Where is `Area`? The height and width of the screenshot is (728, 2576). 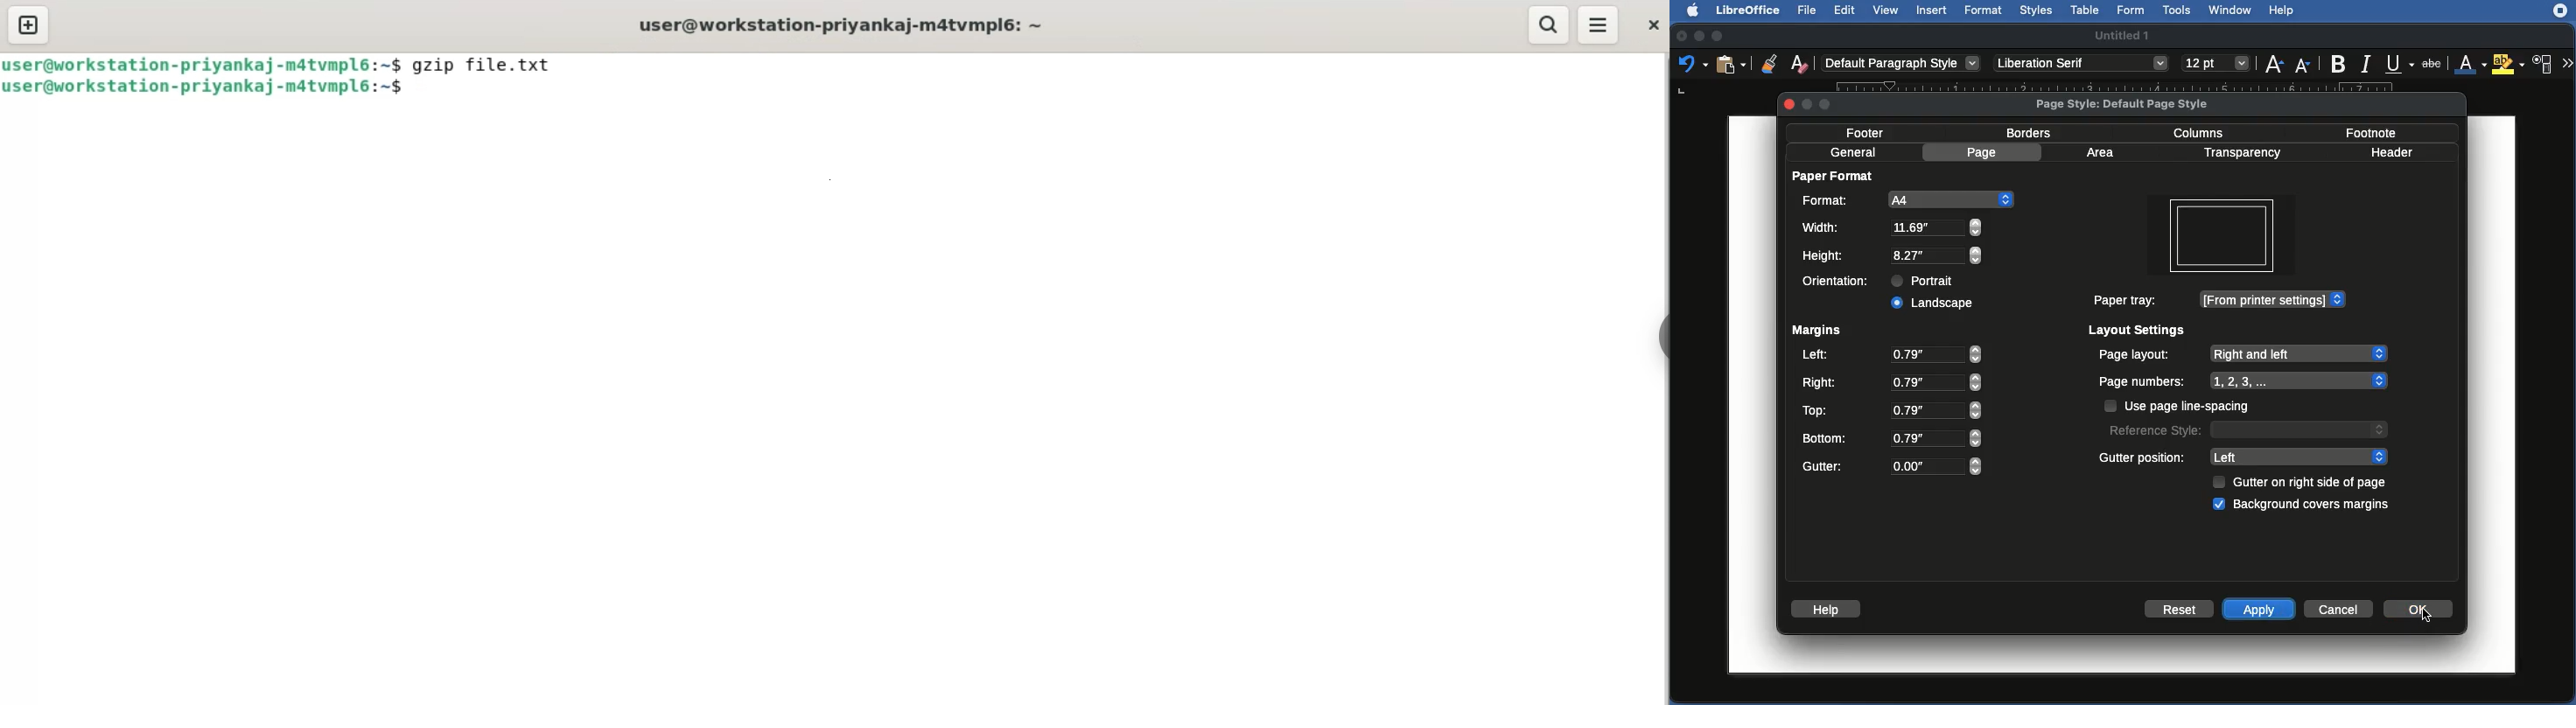 Area is located at coordinates (2104, 152).